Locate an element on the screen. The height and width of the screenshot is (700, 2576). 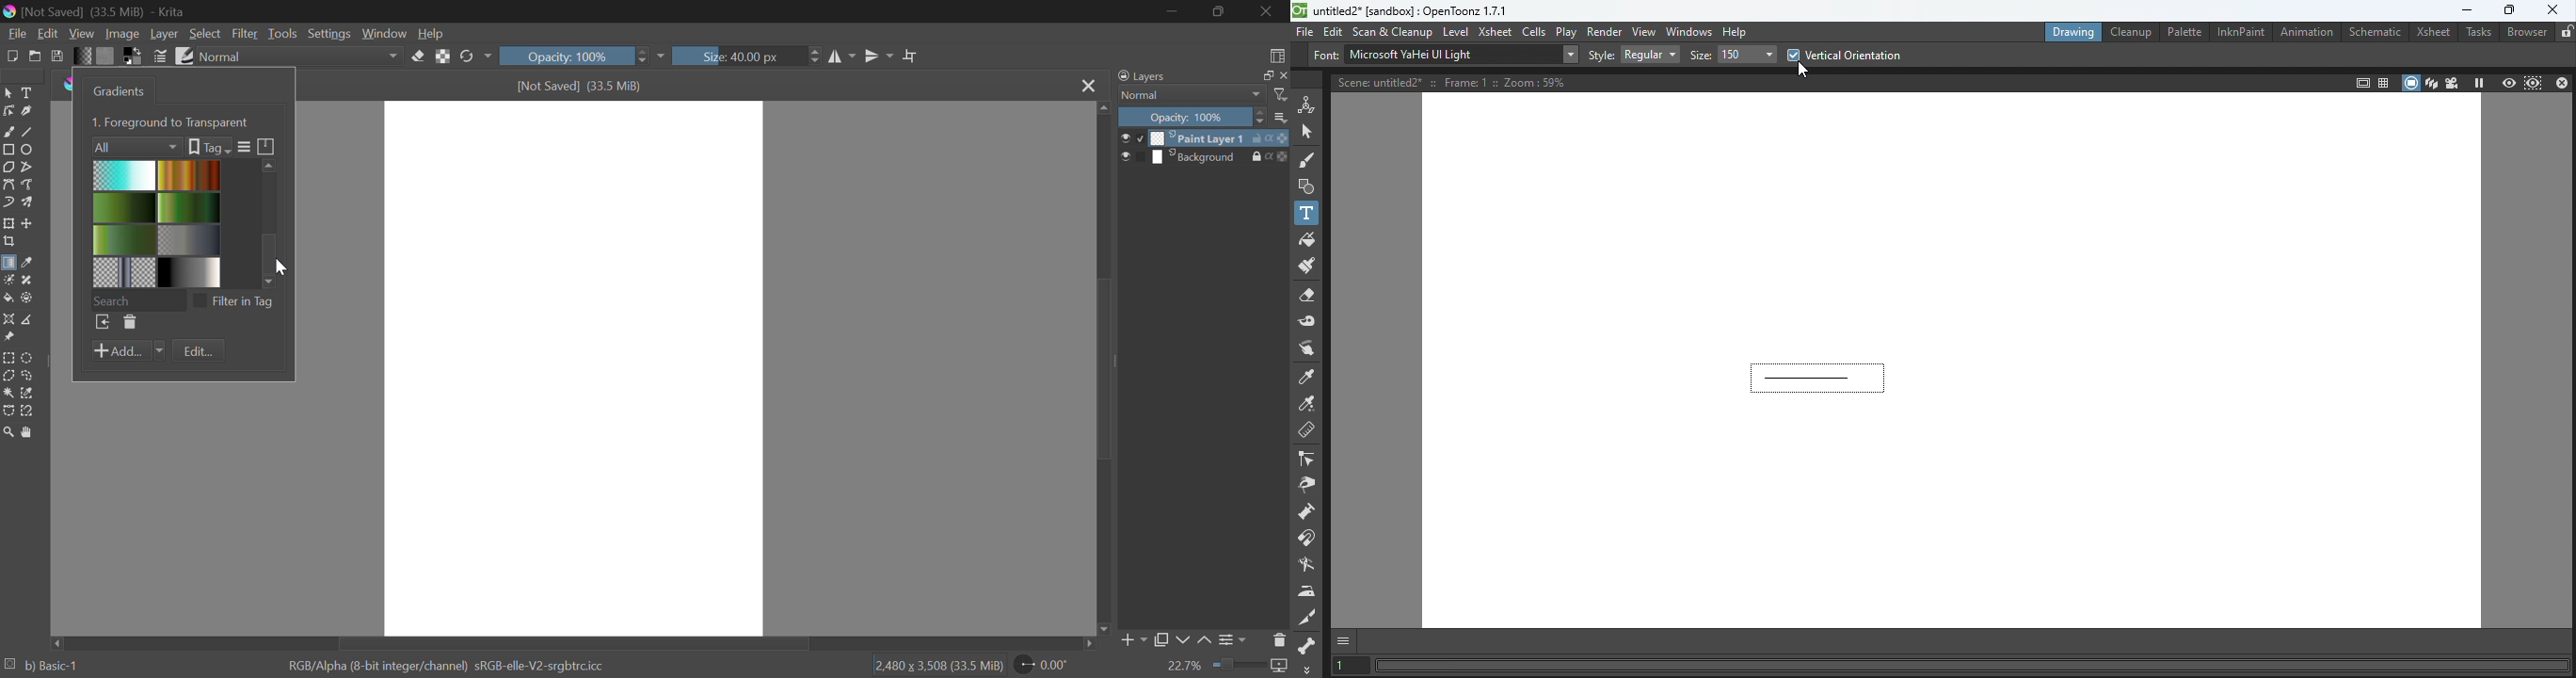
Camera view is located at coordinates (2451, 78).